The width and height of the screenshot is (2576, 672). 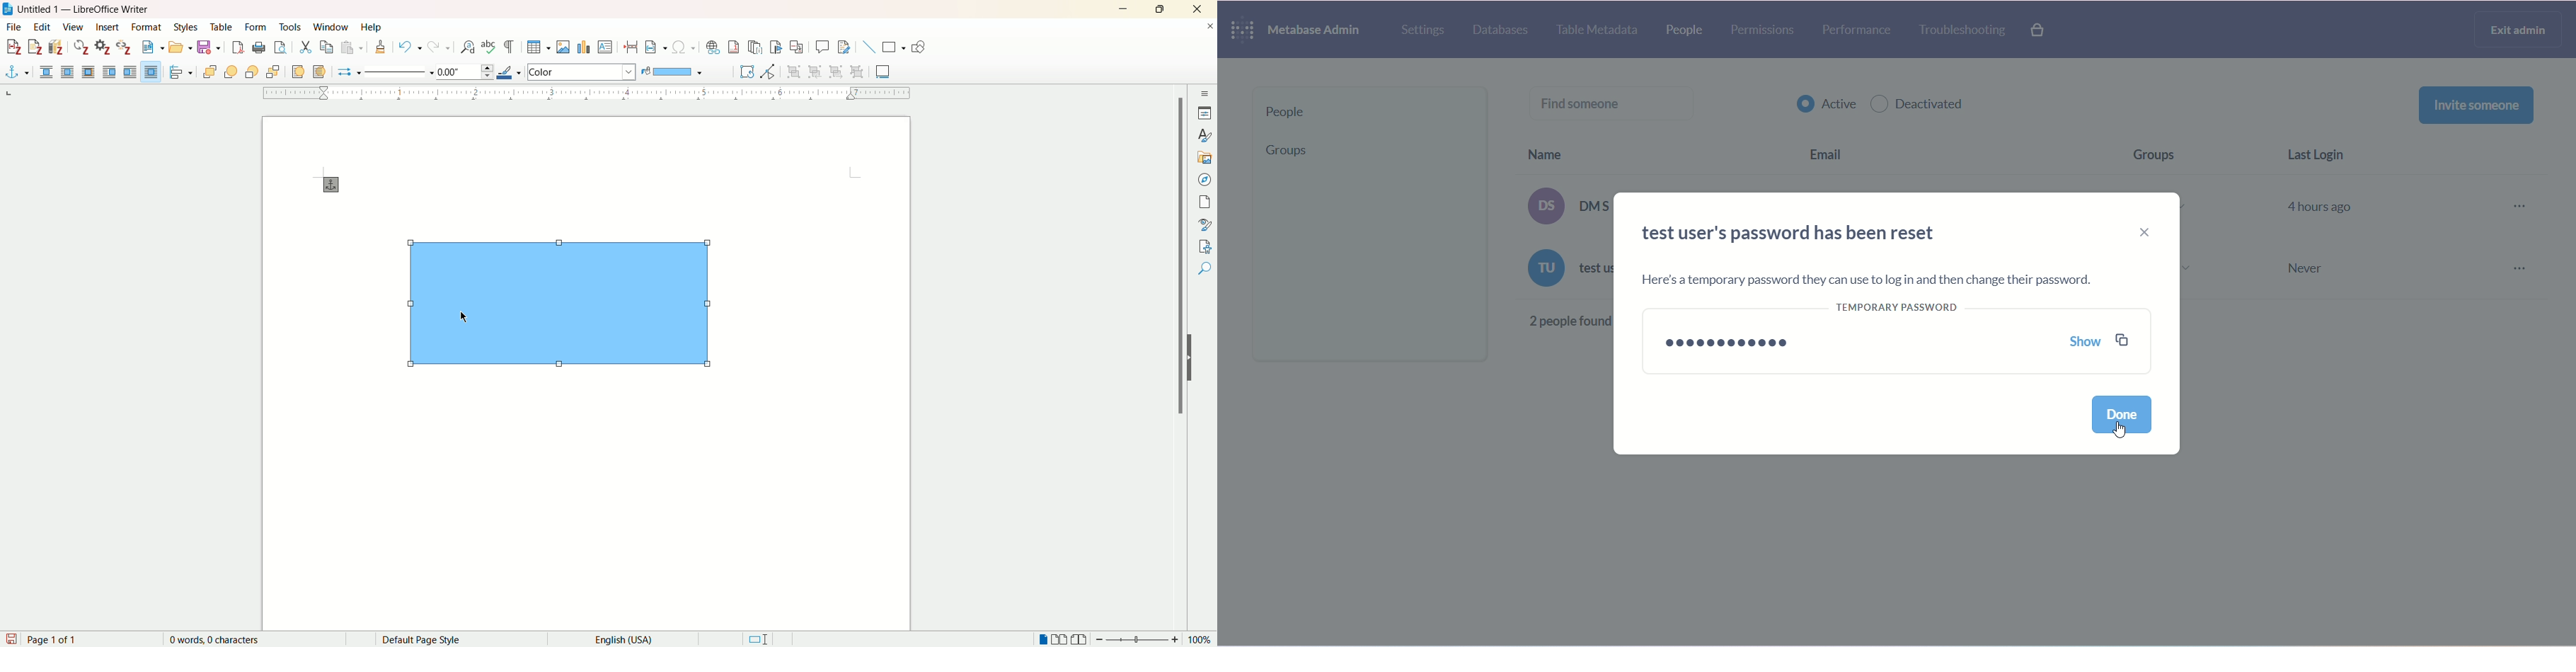 I want to click on forward one, so click(x=230, y=71).